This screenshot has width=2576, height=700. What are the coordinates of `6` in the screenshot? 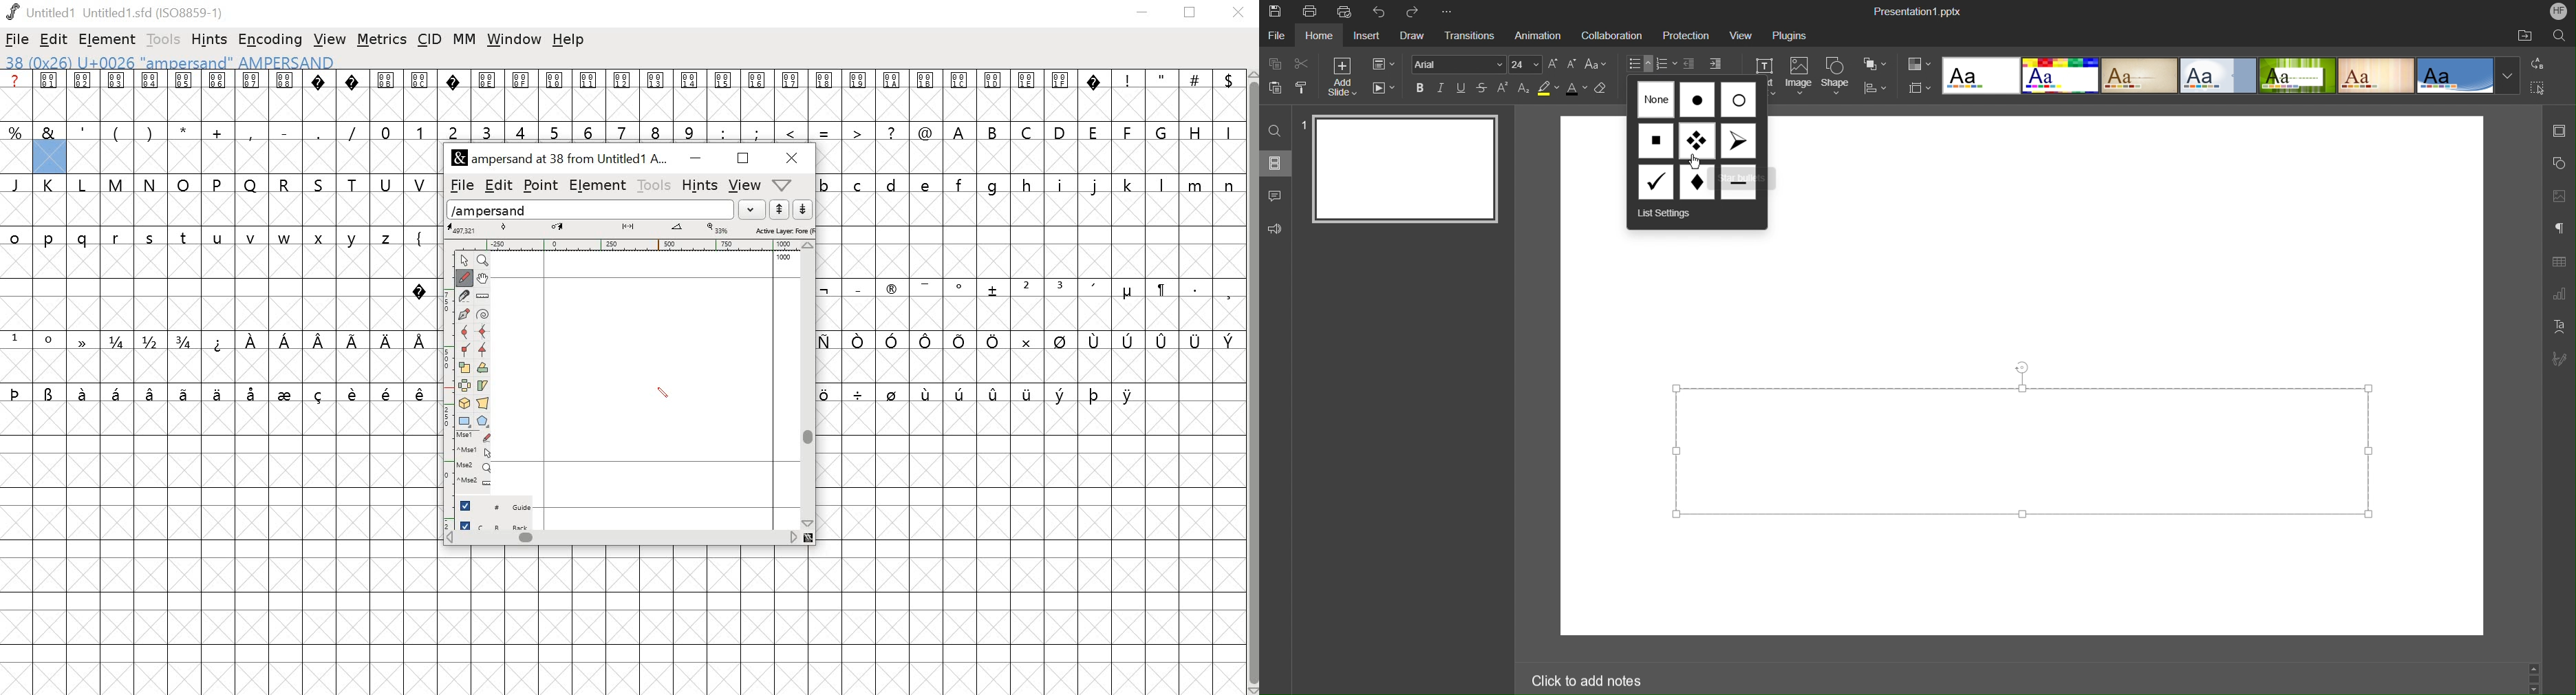 It's located at (591, 131).